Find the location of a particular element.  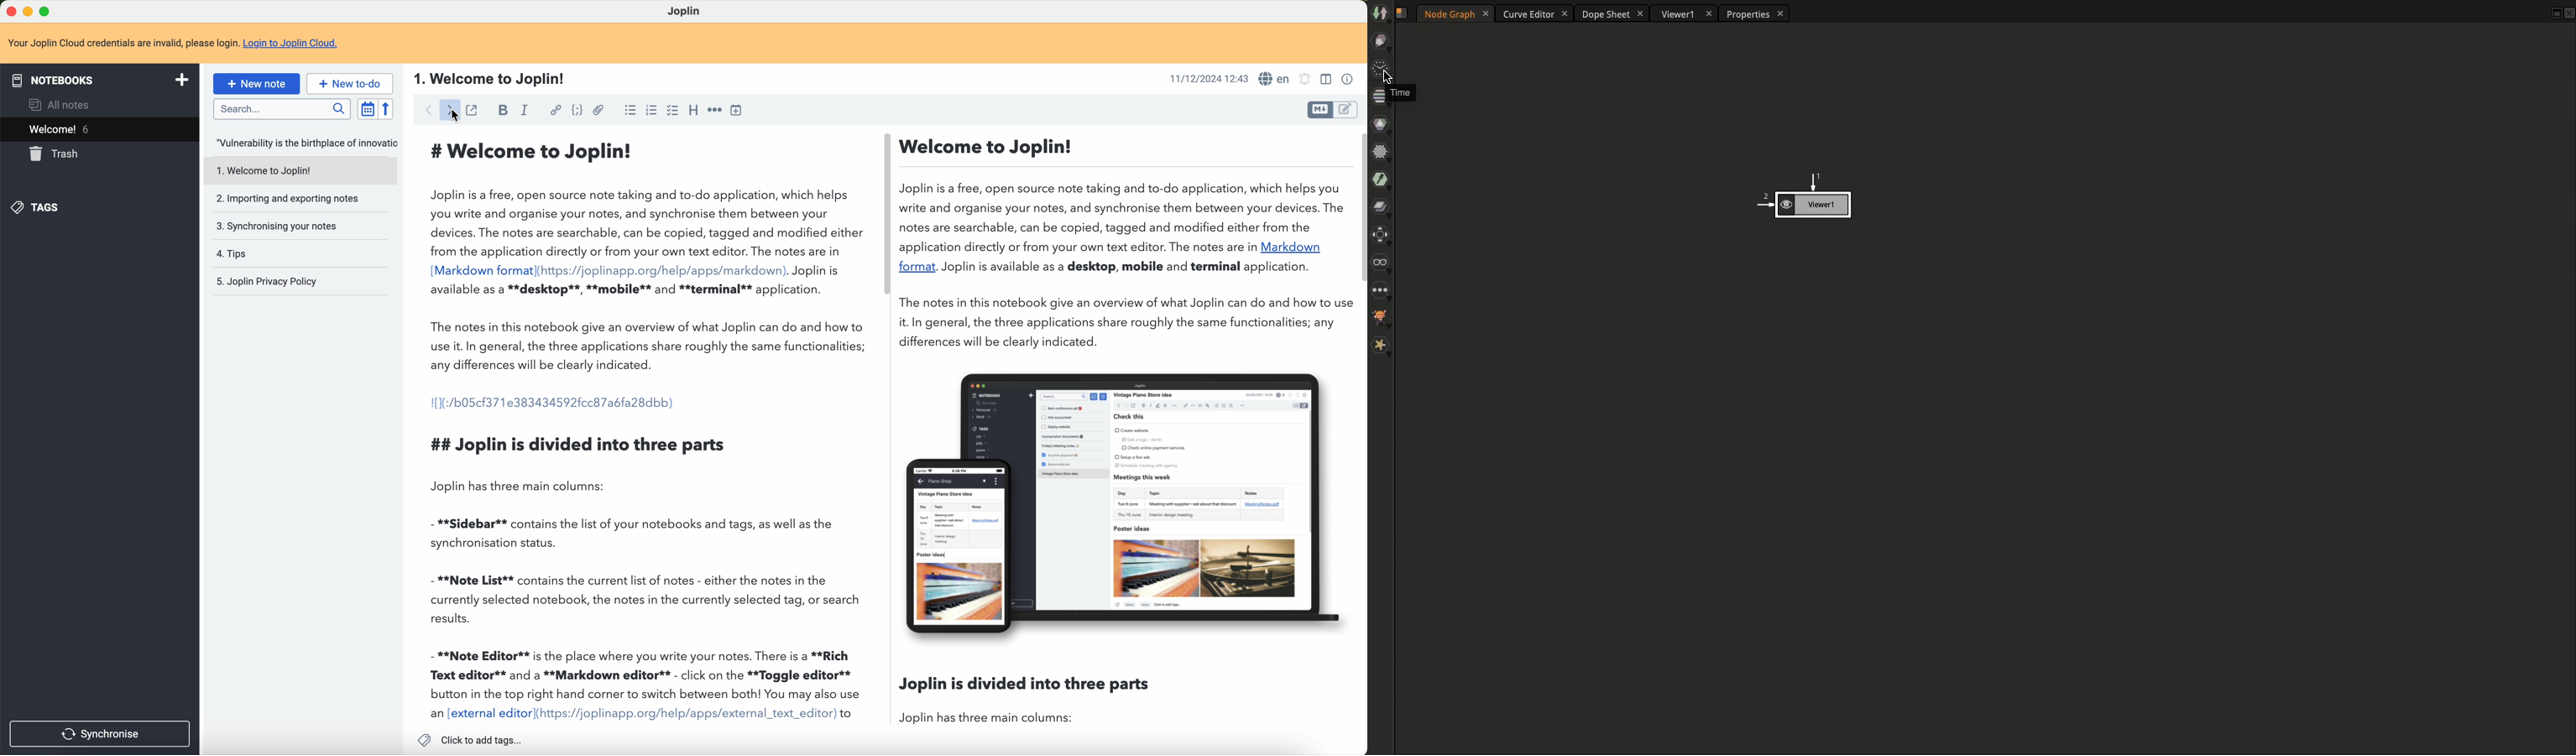

an is located at coordinates (430, 715).